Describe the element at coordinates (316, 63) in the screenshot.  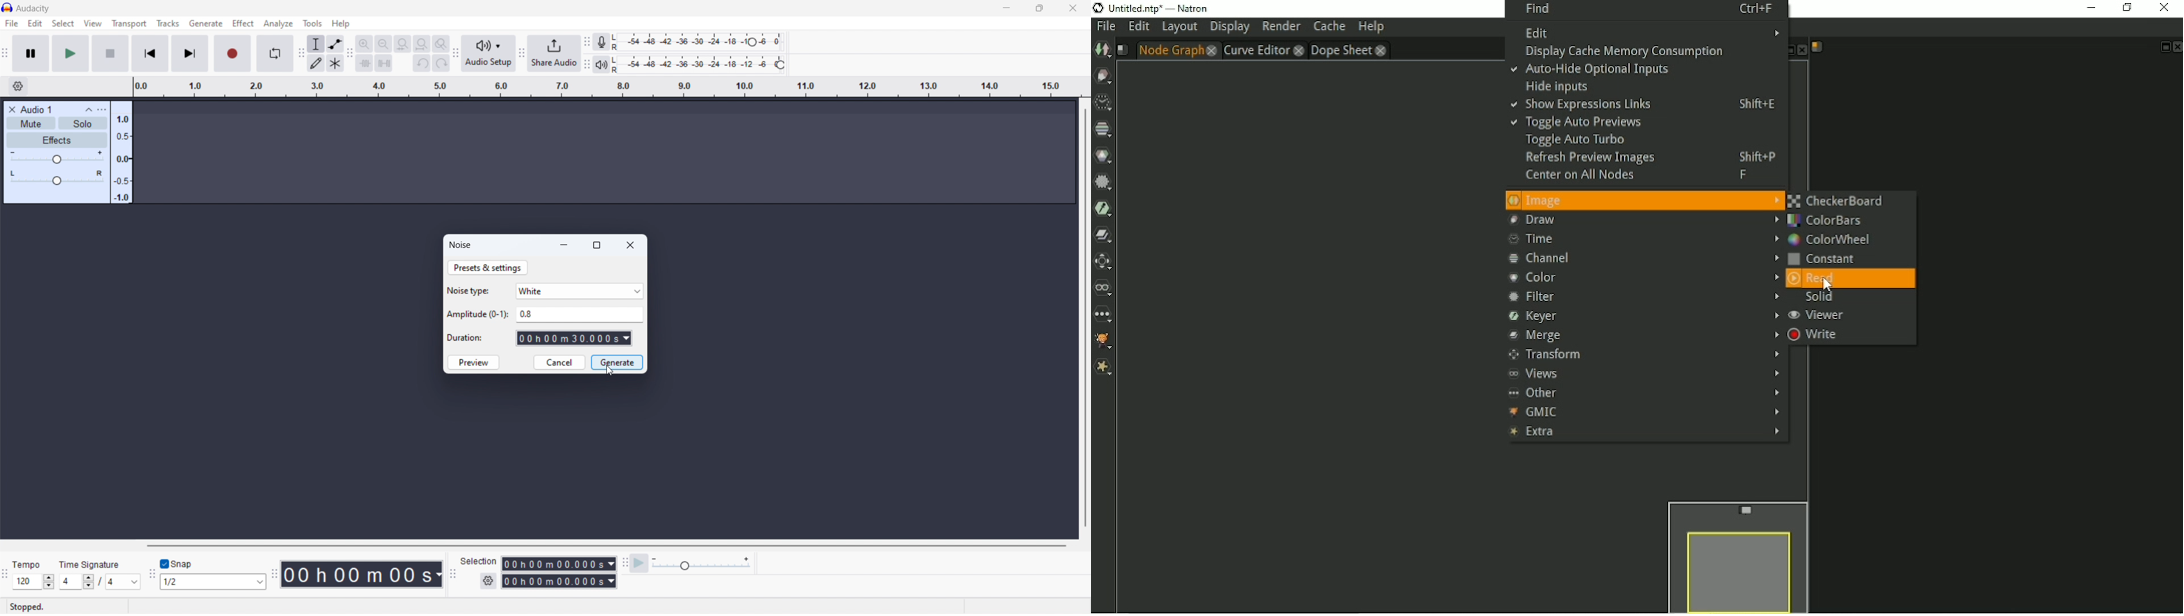
I see `draw tool` at that location.